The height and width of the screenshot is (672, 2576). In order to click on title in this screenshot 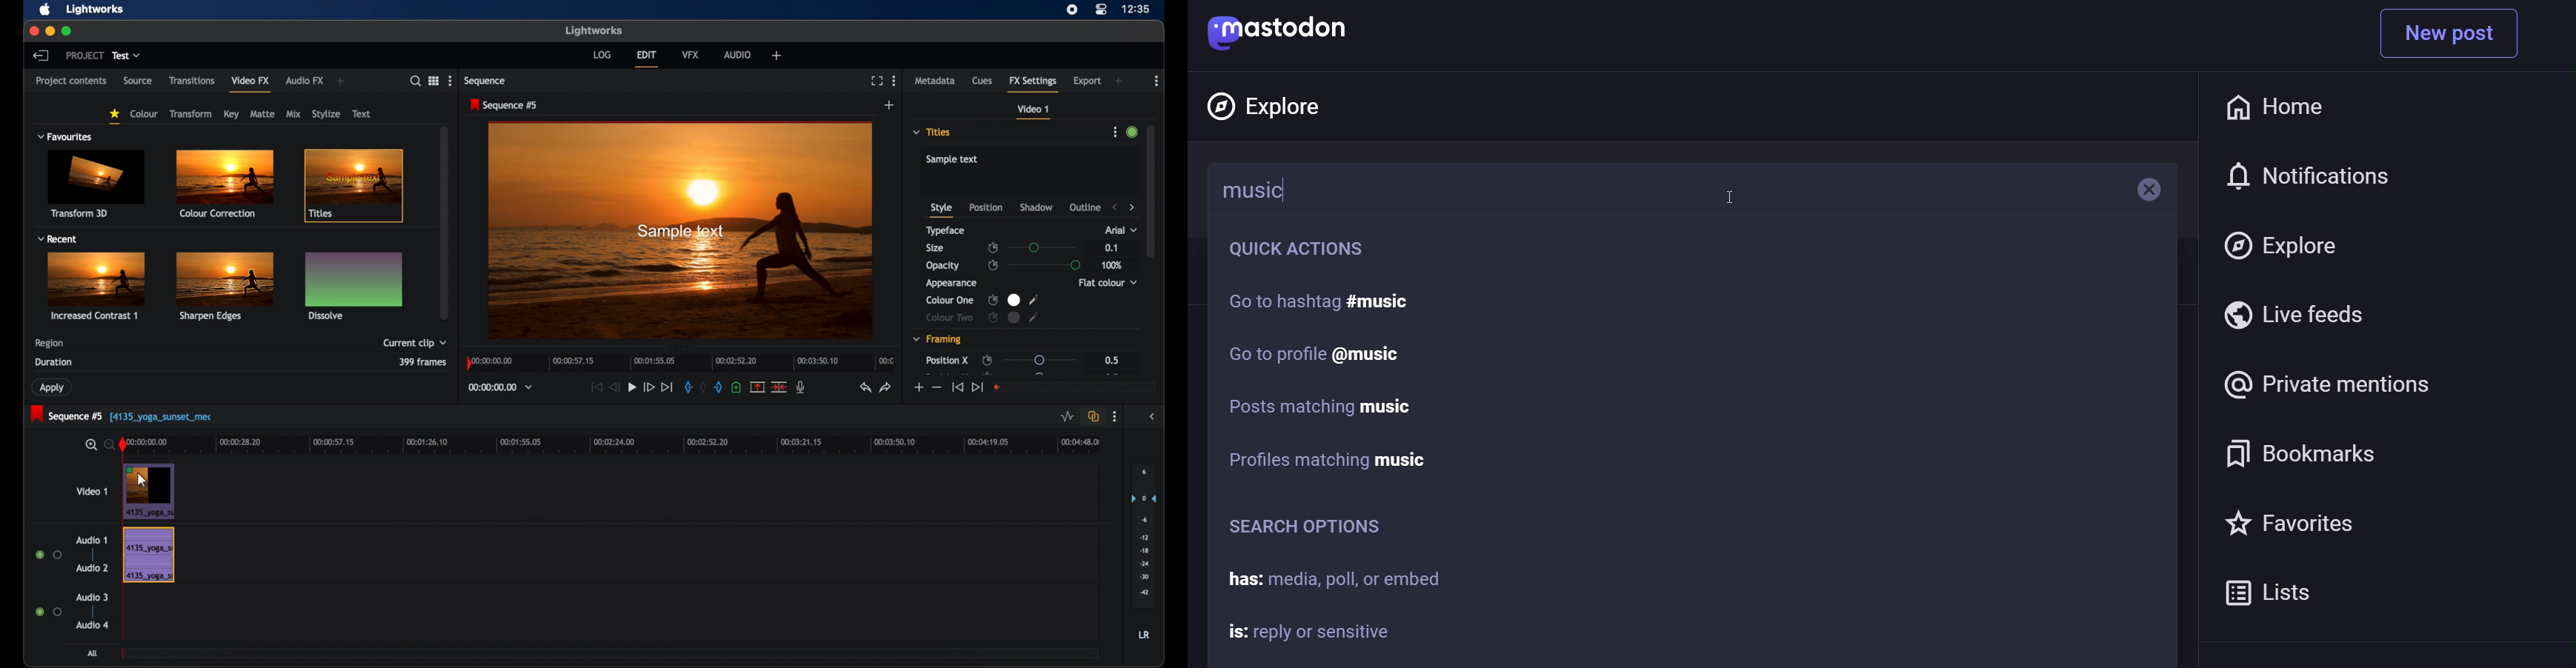, I will do `click(358, 187)`.